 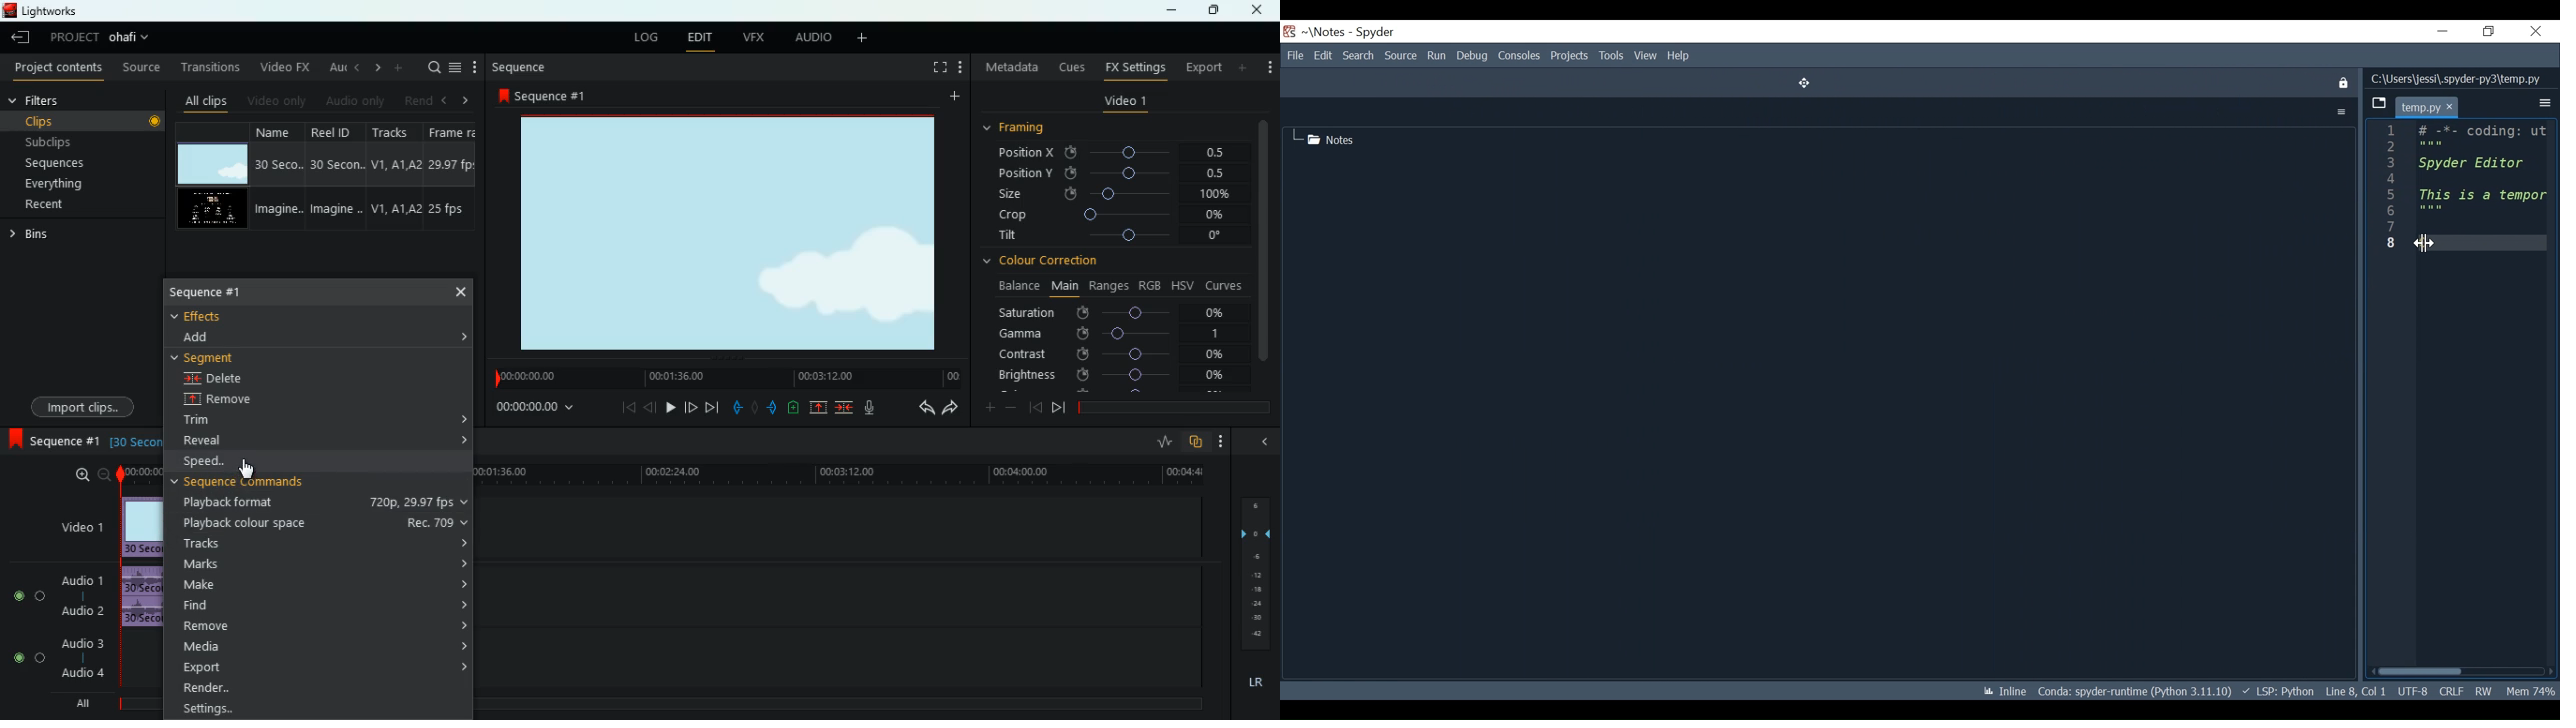 I want to click on close, so click(x=1261, y=10).